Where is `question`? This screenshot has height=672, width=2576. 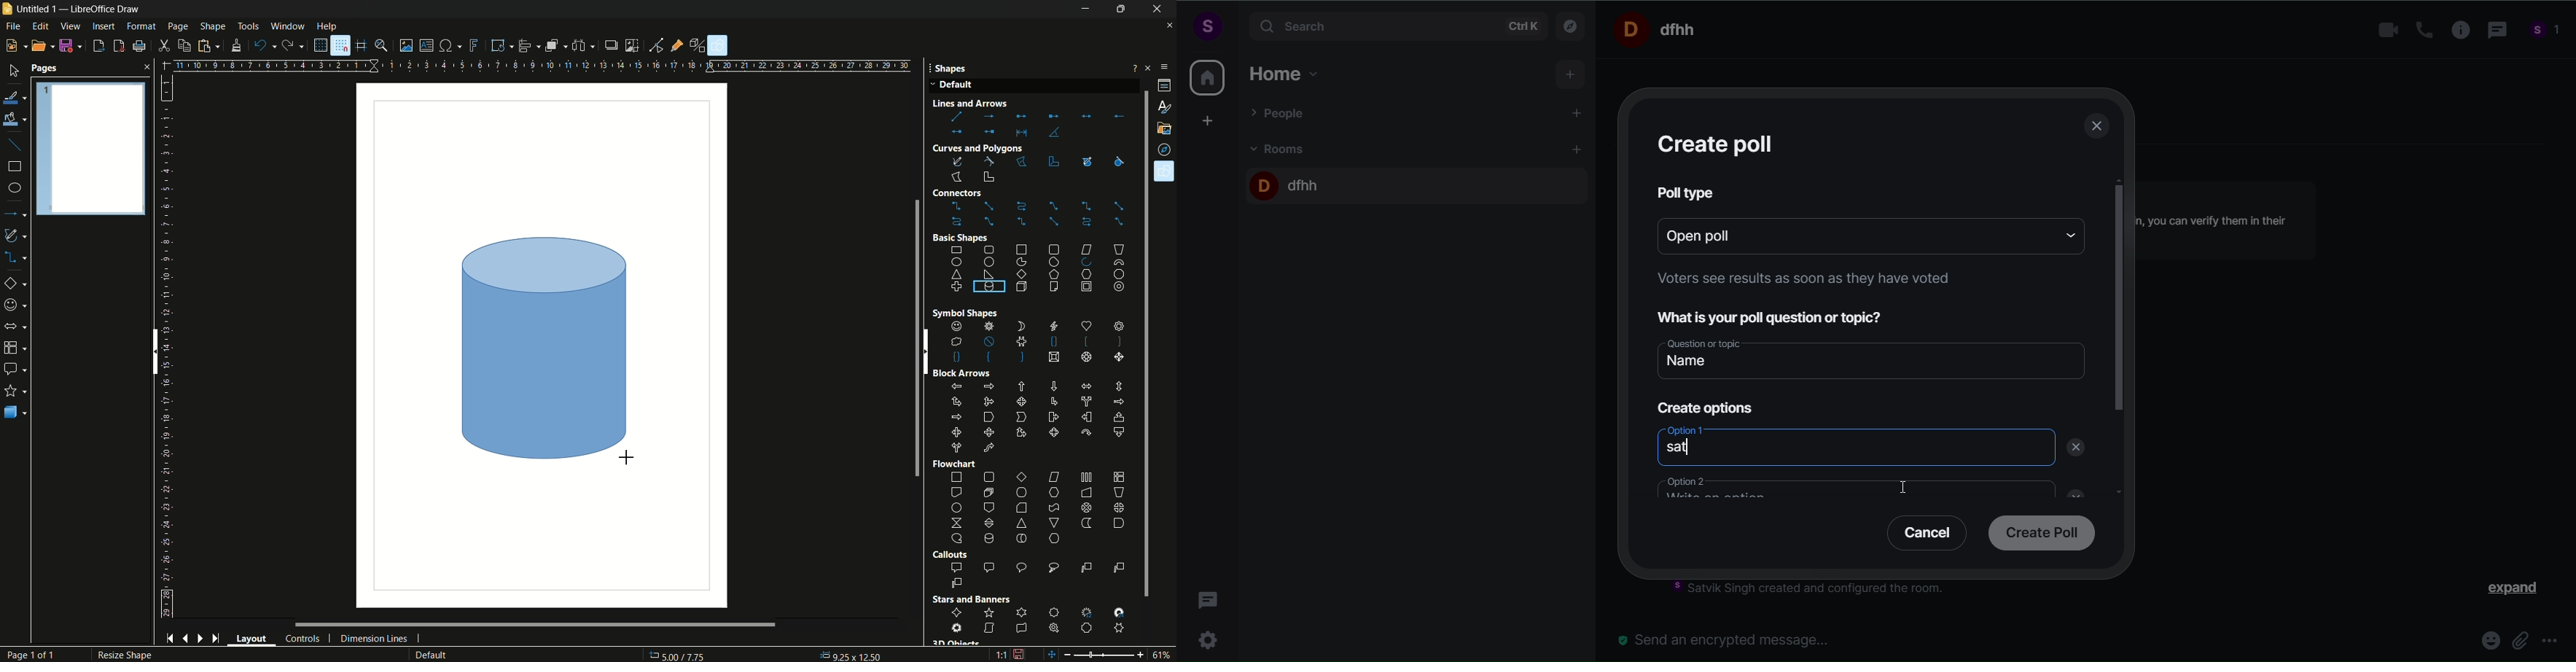
question is located at coordinates (1780, 316).